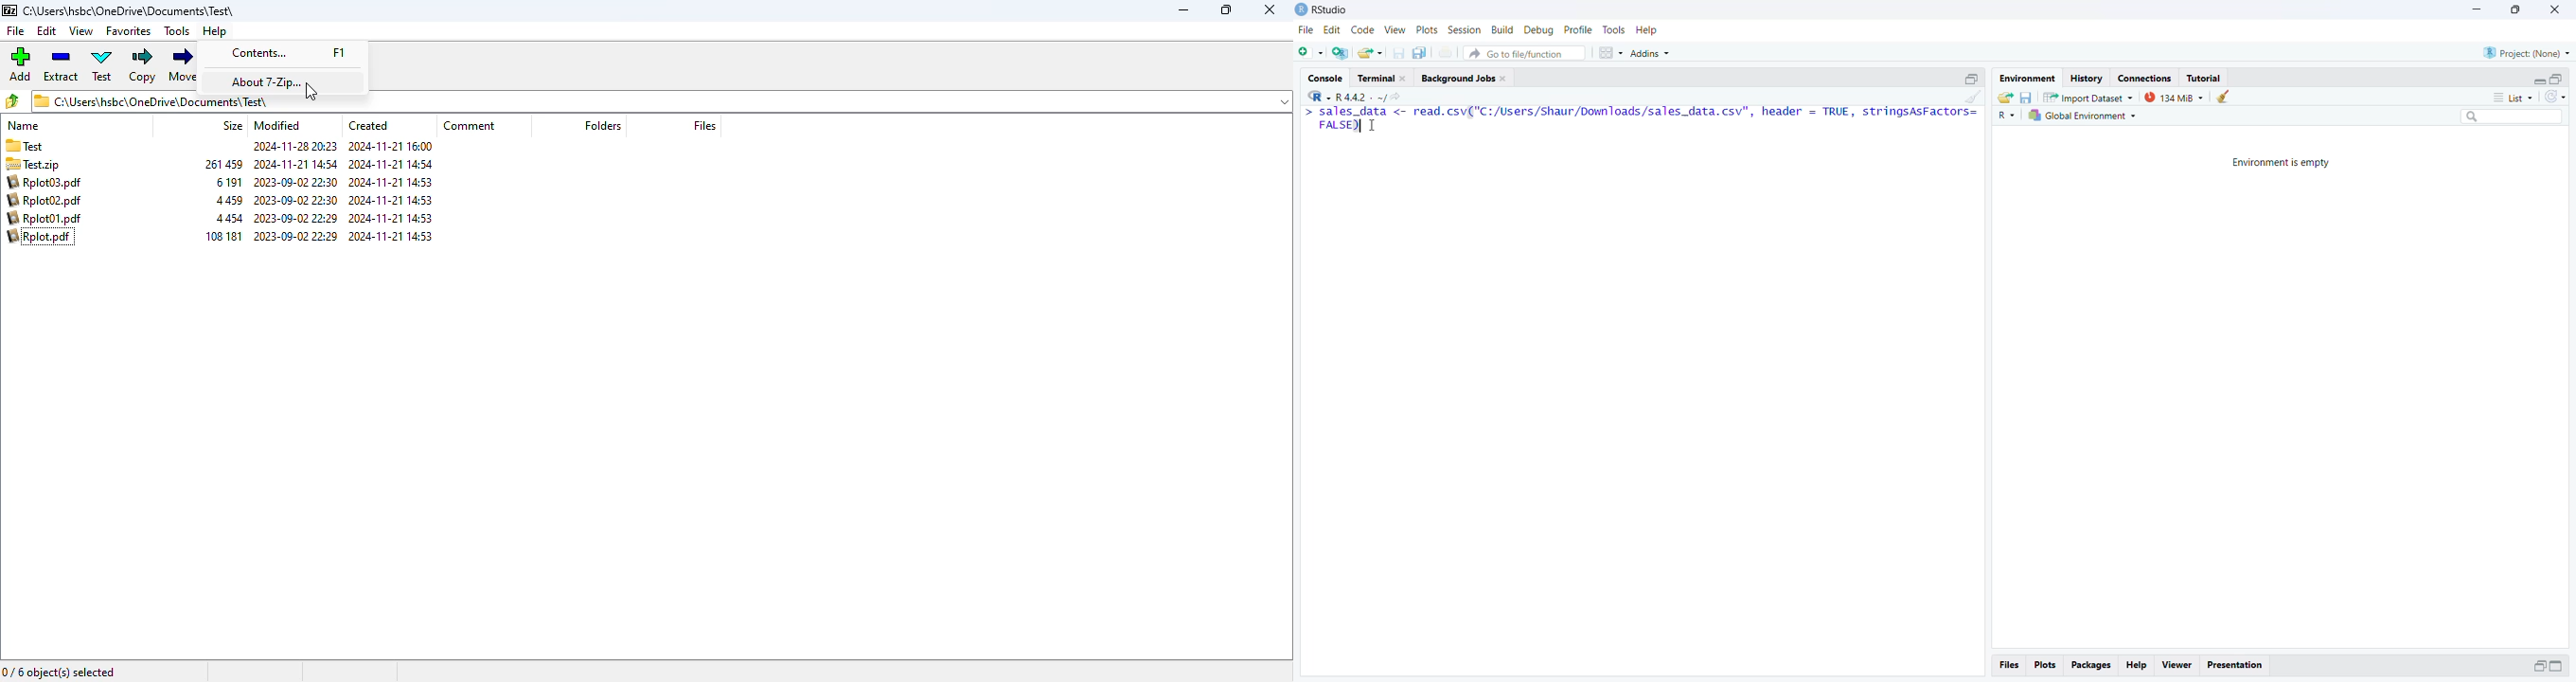 This screenshot has height=700, width=2576. Describe the element at coordinates (2538, 667) in the screenshot. I see `Maximize` at that location.